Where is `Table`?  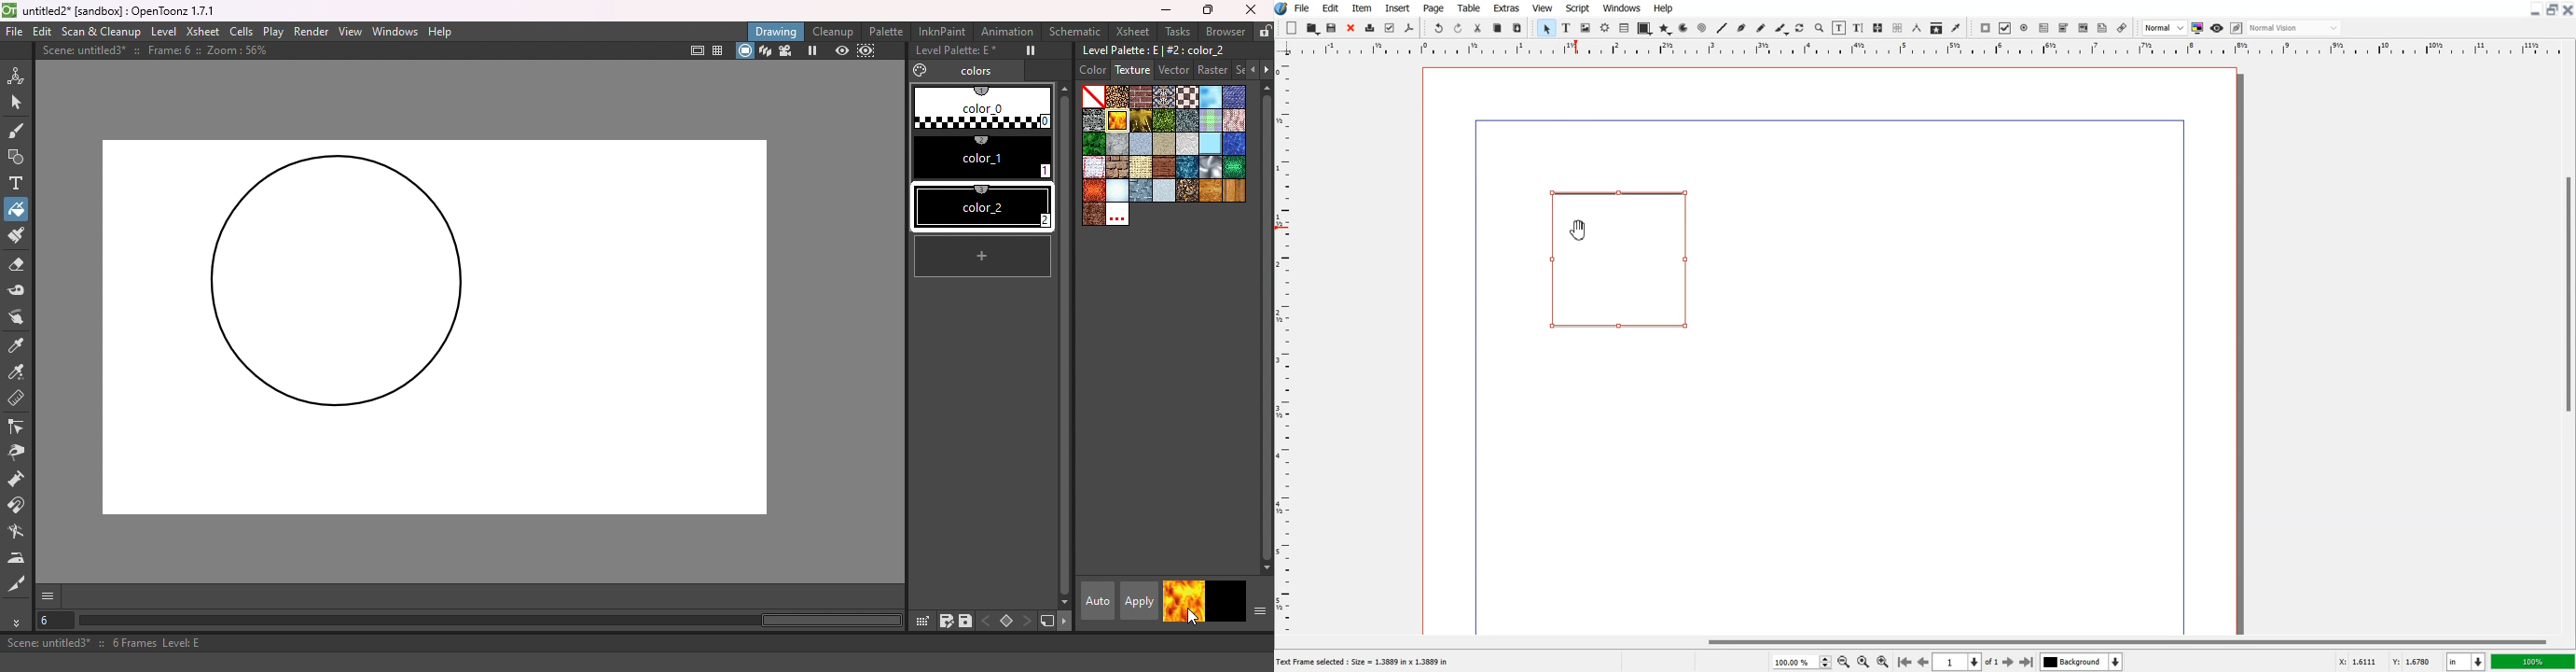 Table is located at coordinates (1625, 28).